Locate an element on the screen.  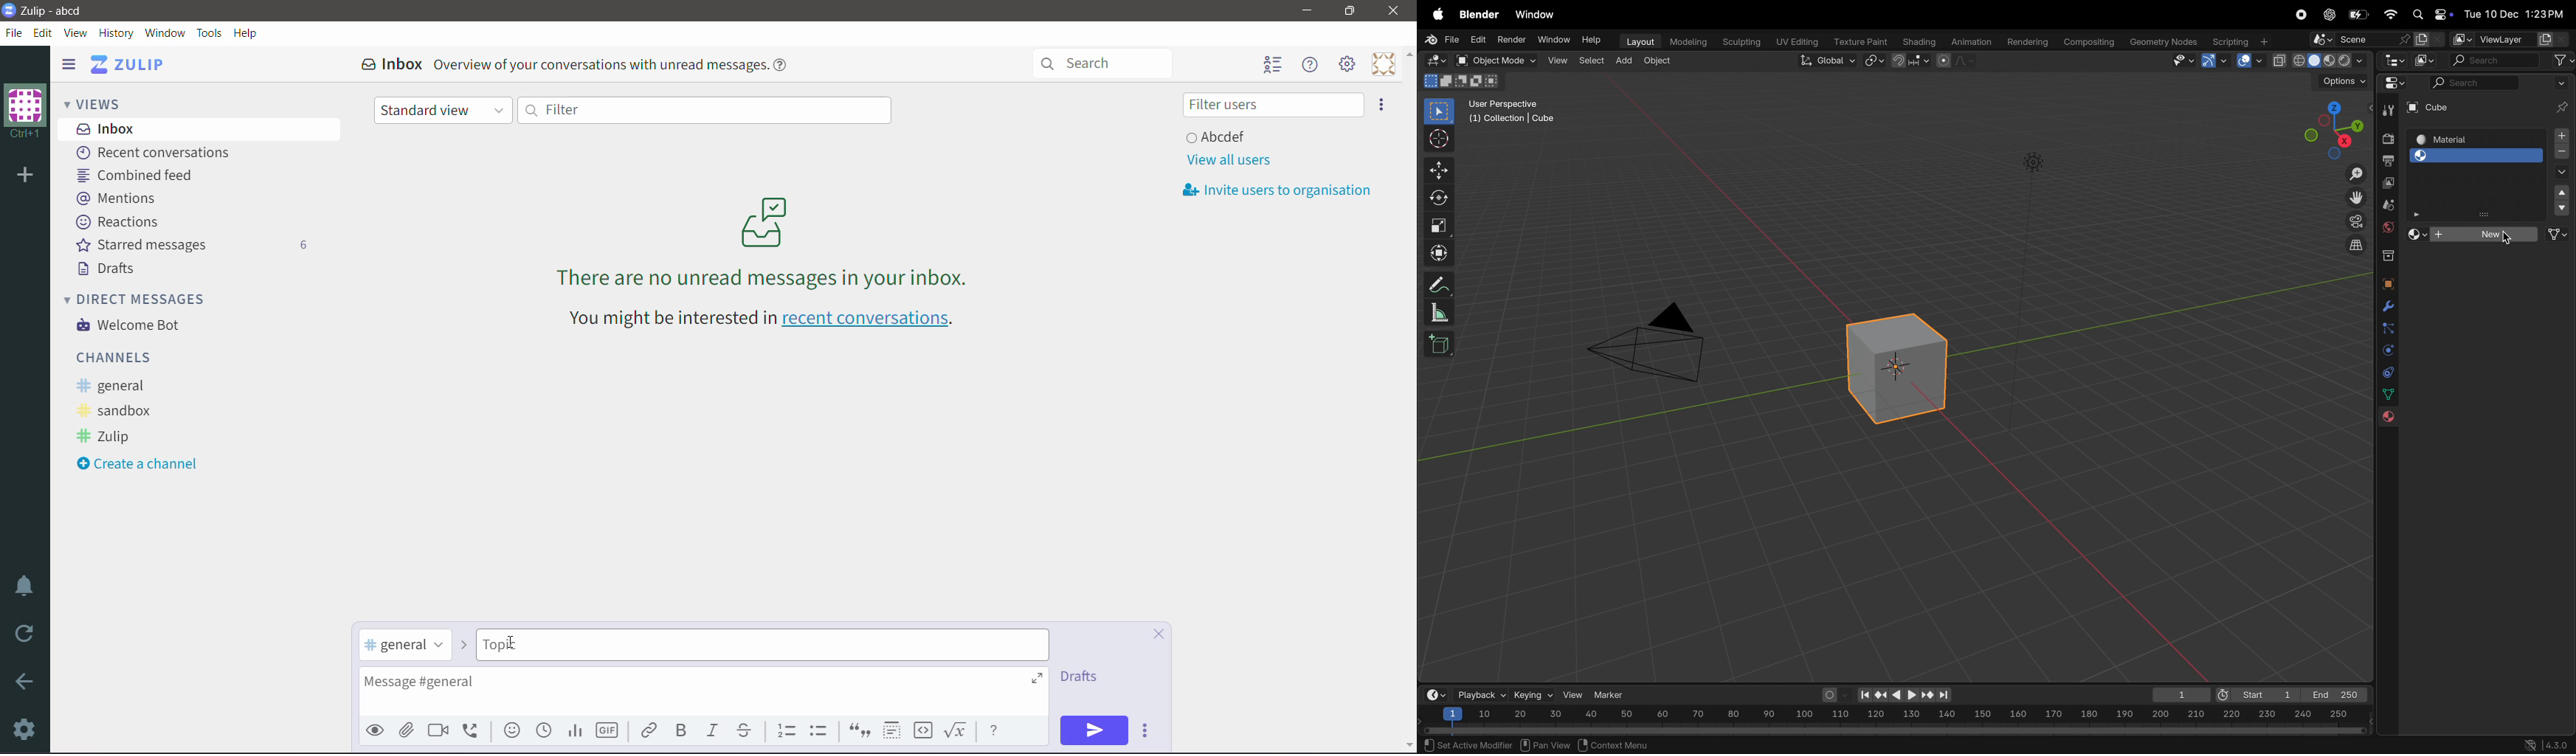
Upload File is located at coordinates (407, 730).